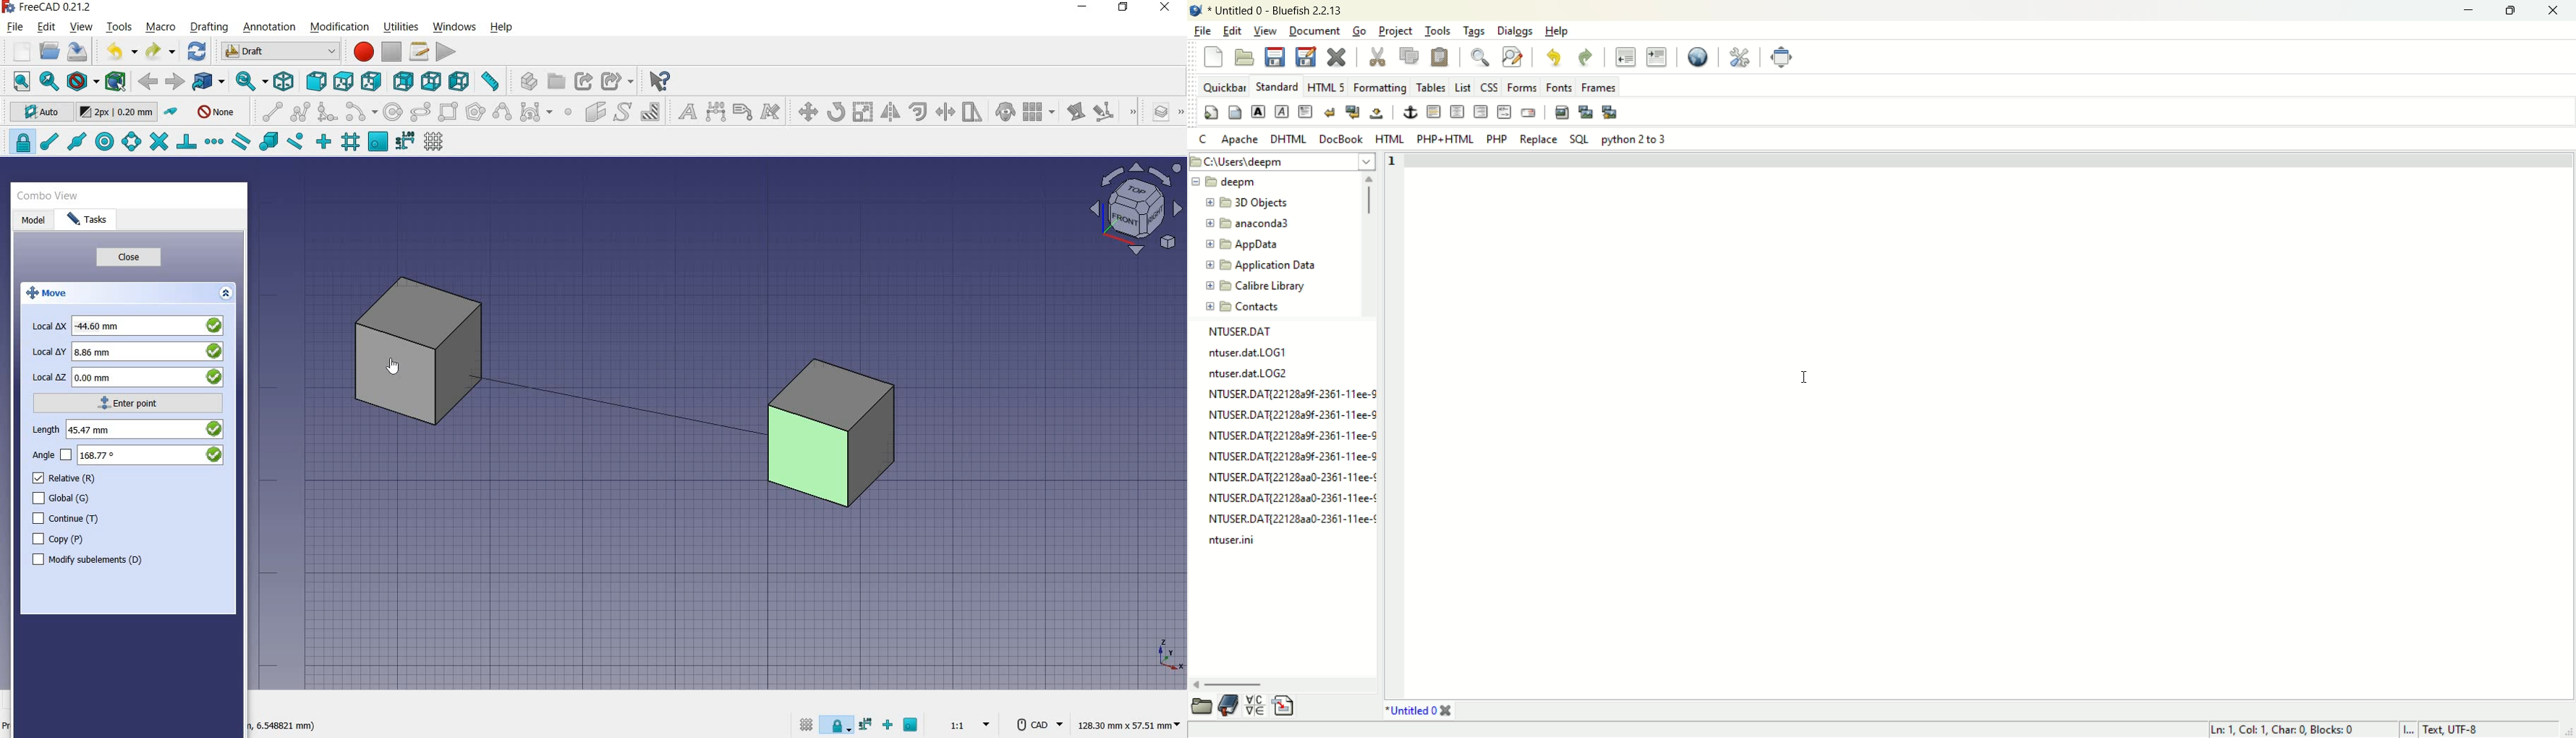 The width and height of the screenshot is (2576, 756). What do you see at coordinates (394, 368) in the screenshot?
I see `cursor on object` at bounding box center [394, 368].